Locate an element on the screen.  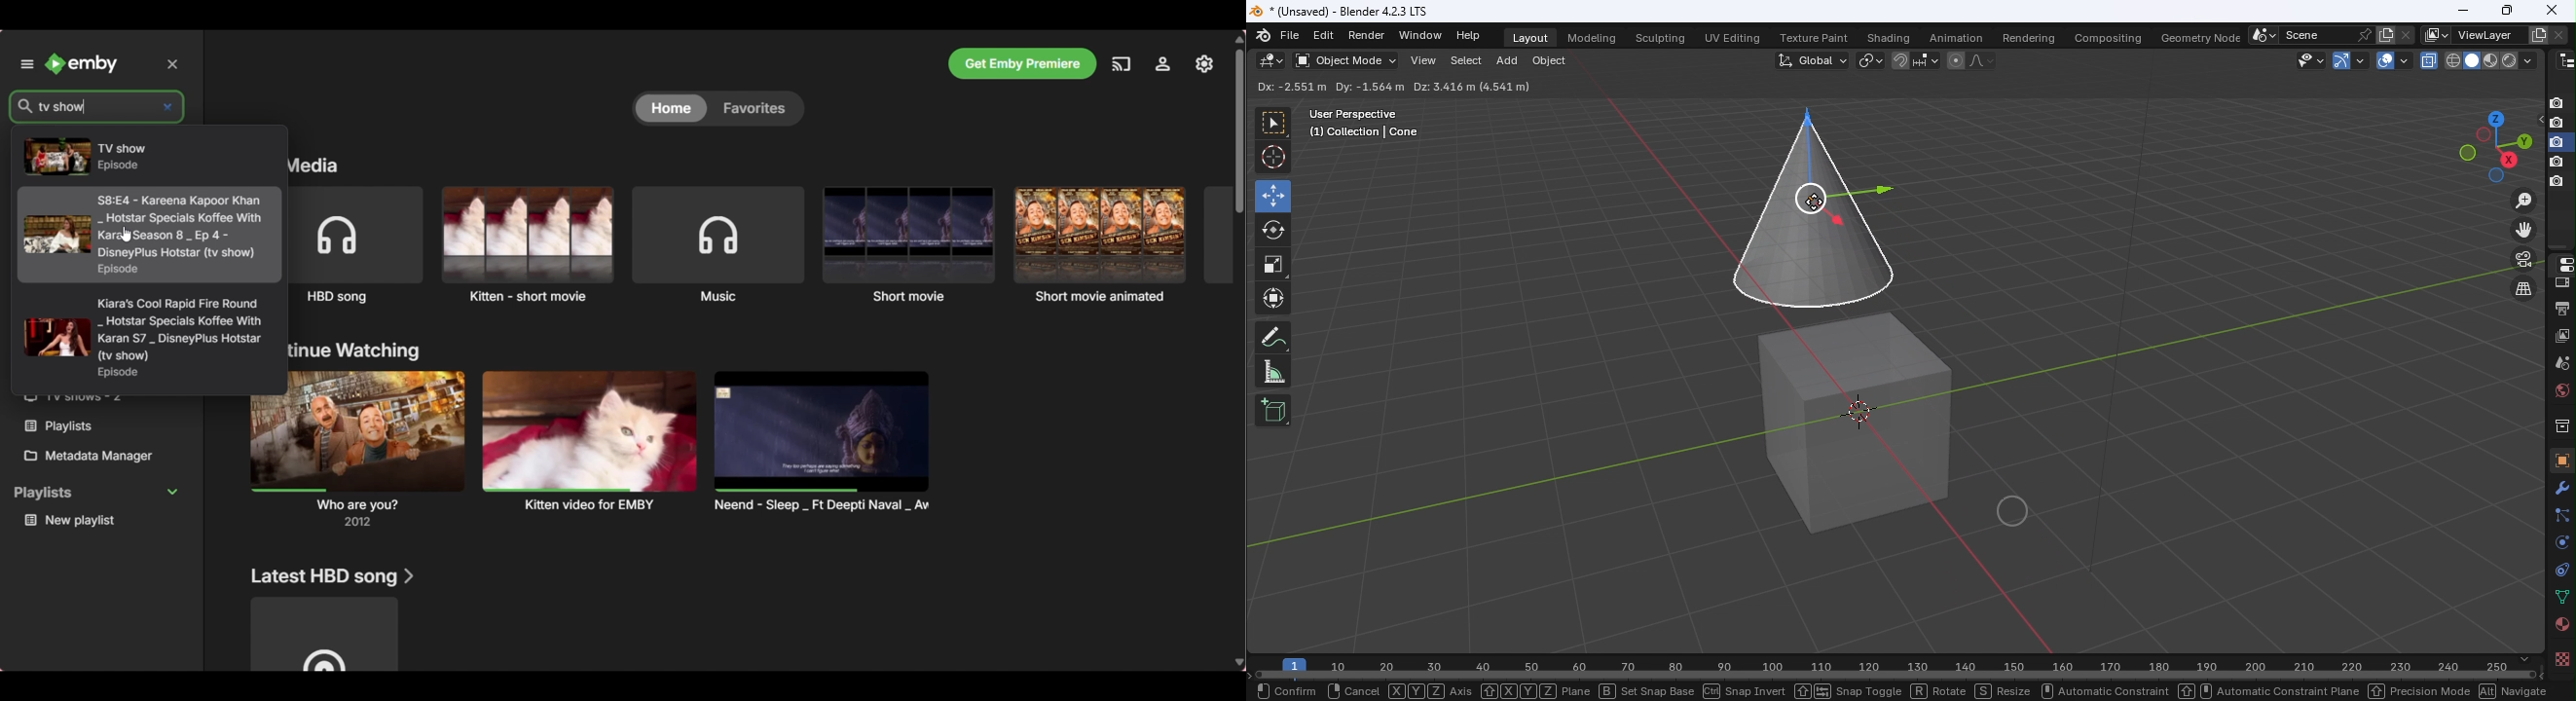
Pin scene to workspace is located at coordinates (2363, 34).